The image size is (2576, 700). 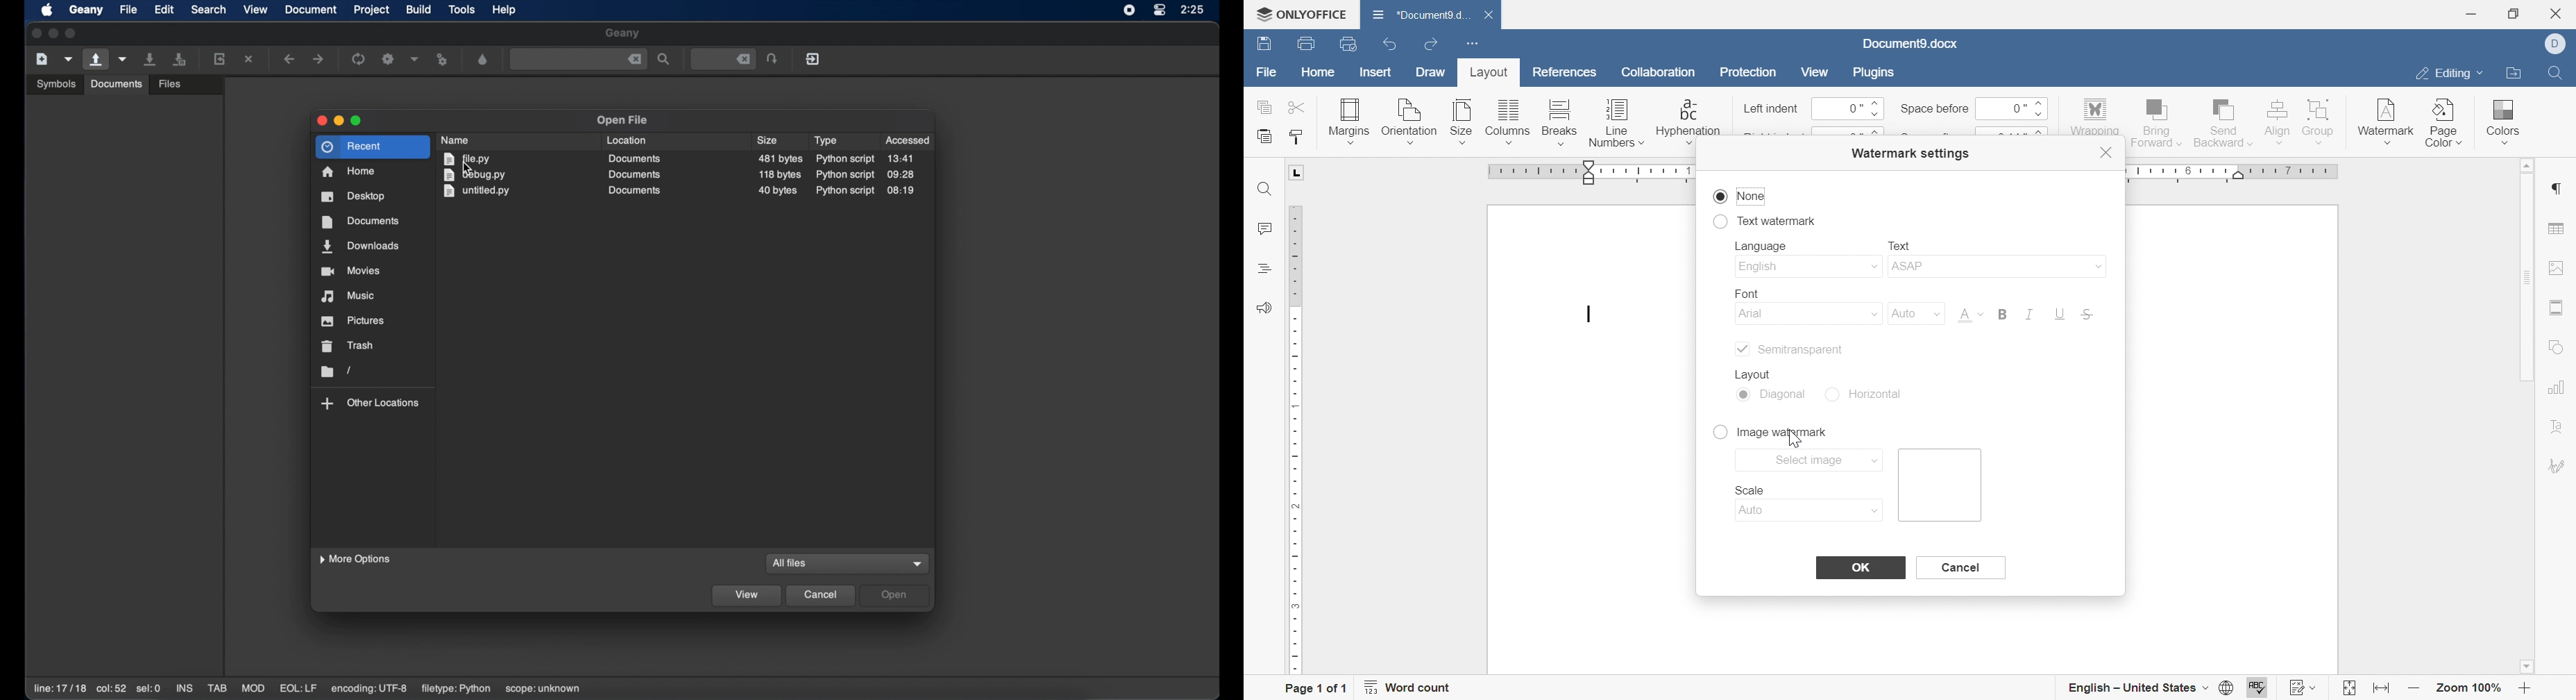 I want to click on signature settings, so click(x=2559, y=466).